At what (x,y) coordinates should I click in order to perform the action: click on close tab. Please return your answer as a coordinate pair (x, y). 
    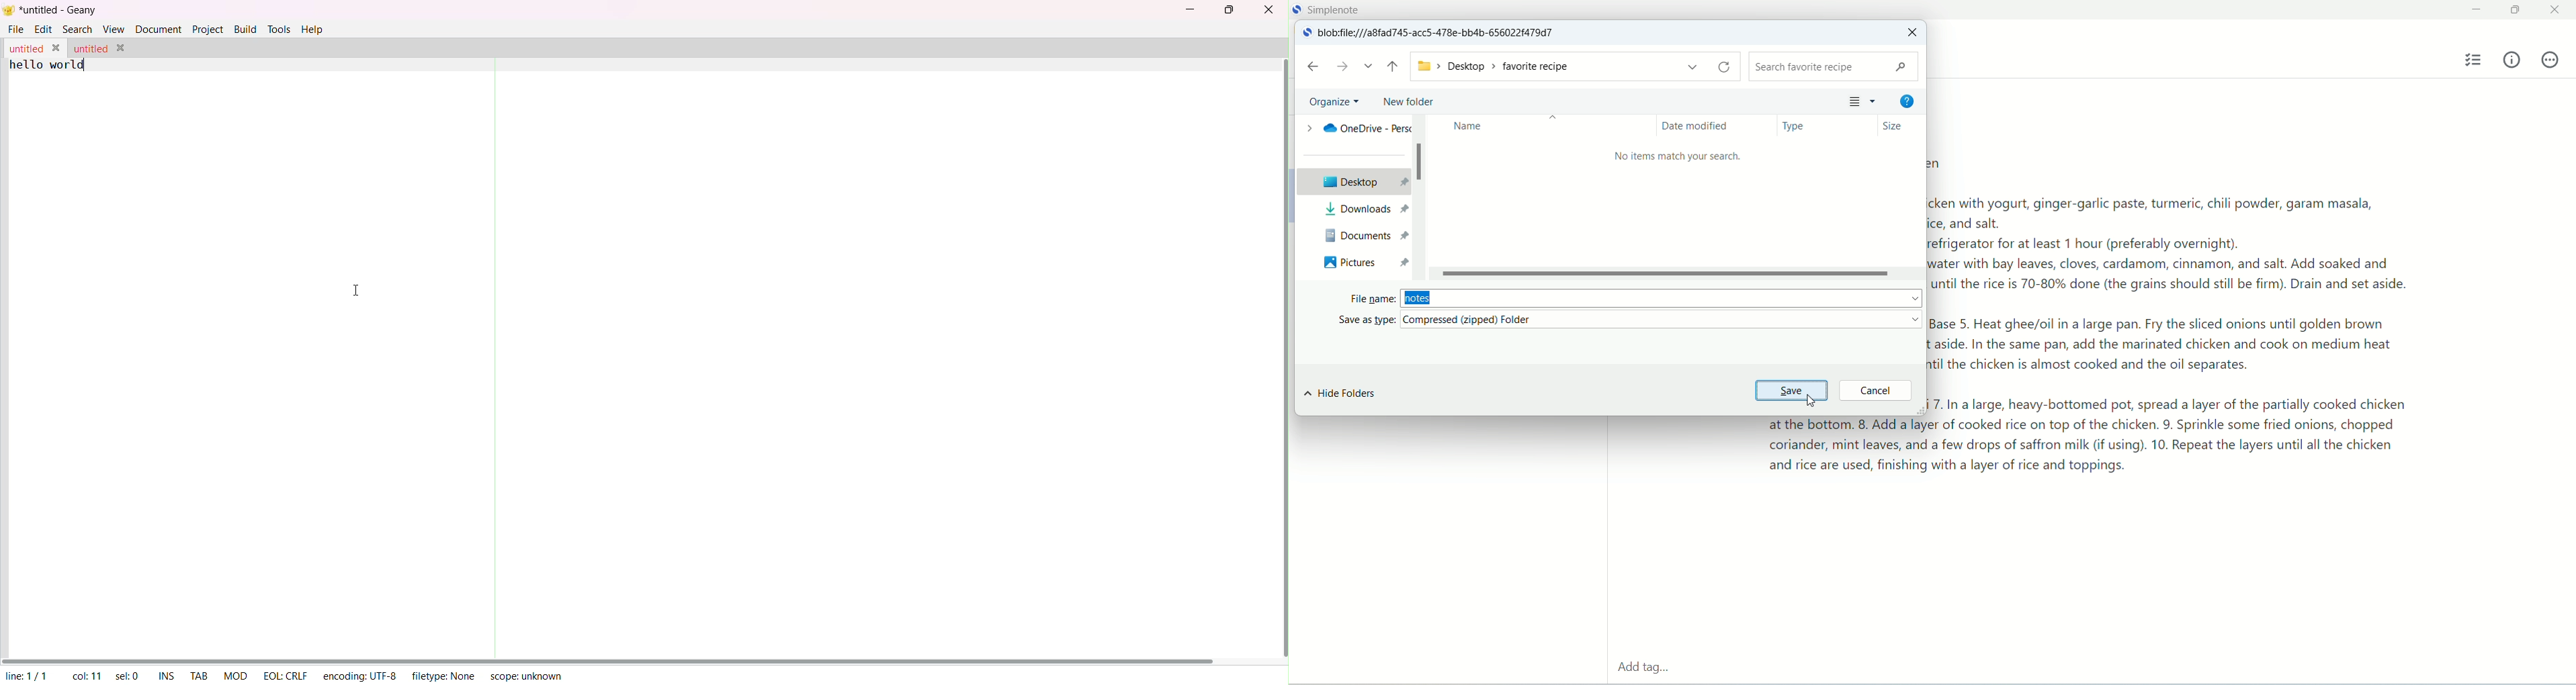
    Looking at the image, I should click on (58, 48).